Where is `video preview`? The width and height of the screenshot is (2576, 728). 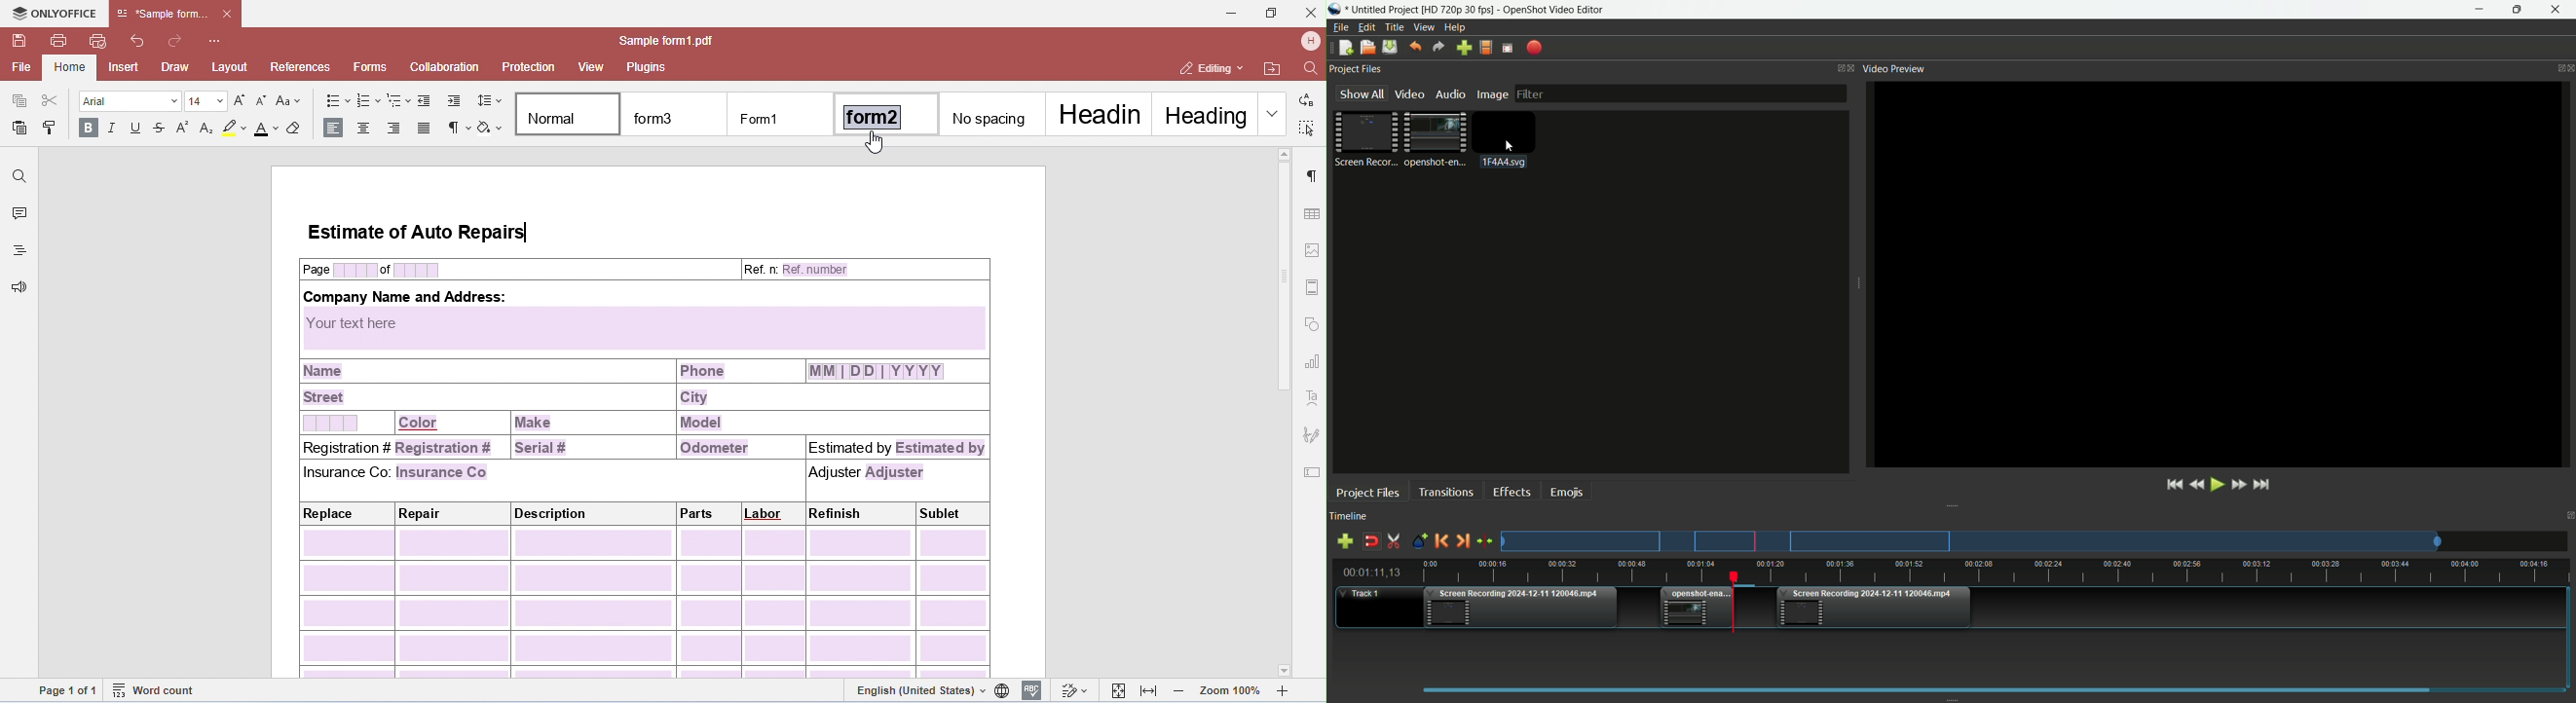
video preview is located at coordinates (2222, 273).